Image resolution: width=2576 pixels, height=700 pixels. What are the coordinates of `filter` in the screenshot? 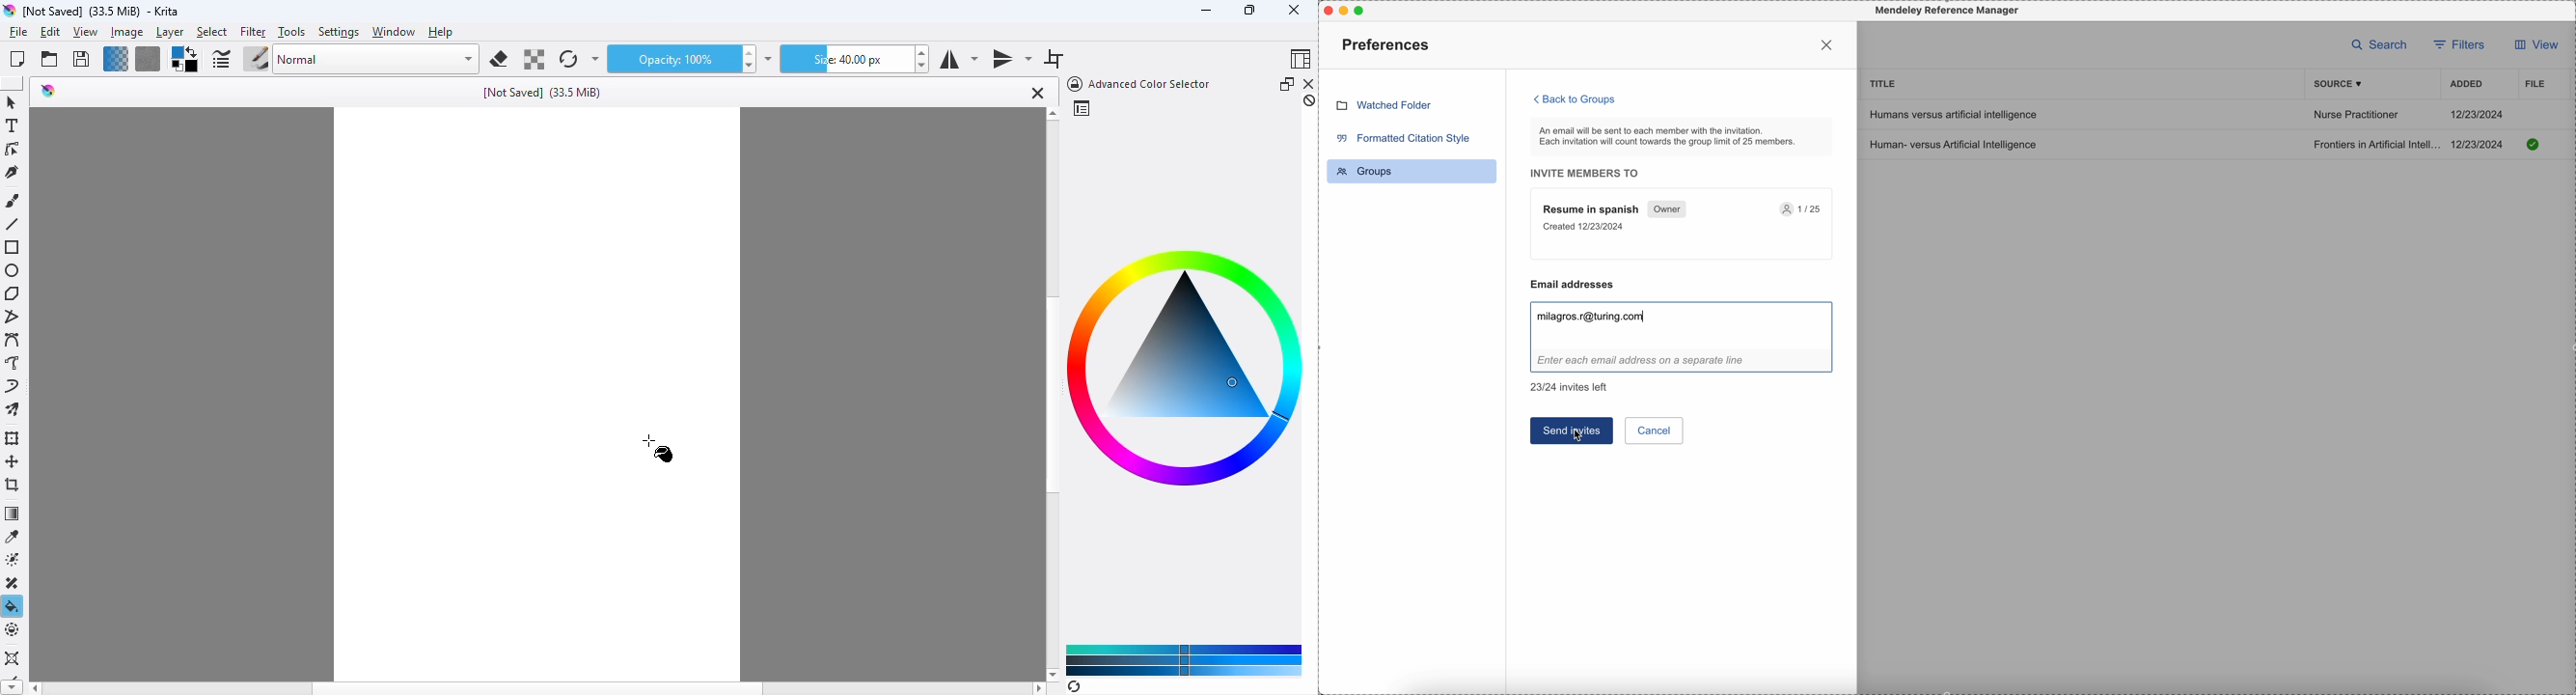 It's located at (253, 33).